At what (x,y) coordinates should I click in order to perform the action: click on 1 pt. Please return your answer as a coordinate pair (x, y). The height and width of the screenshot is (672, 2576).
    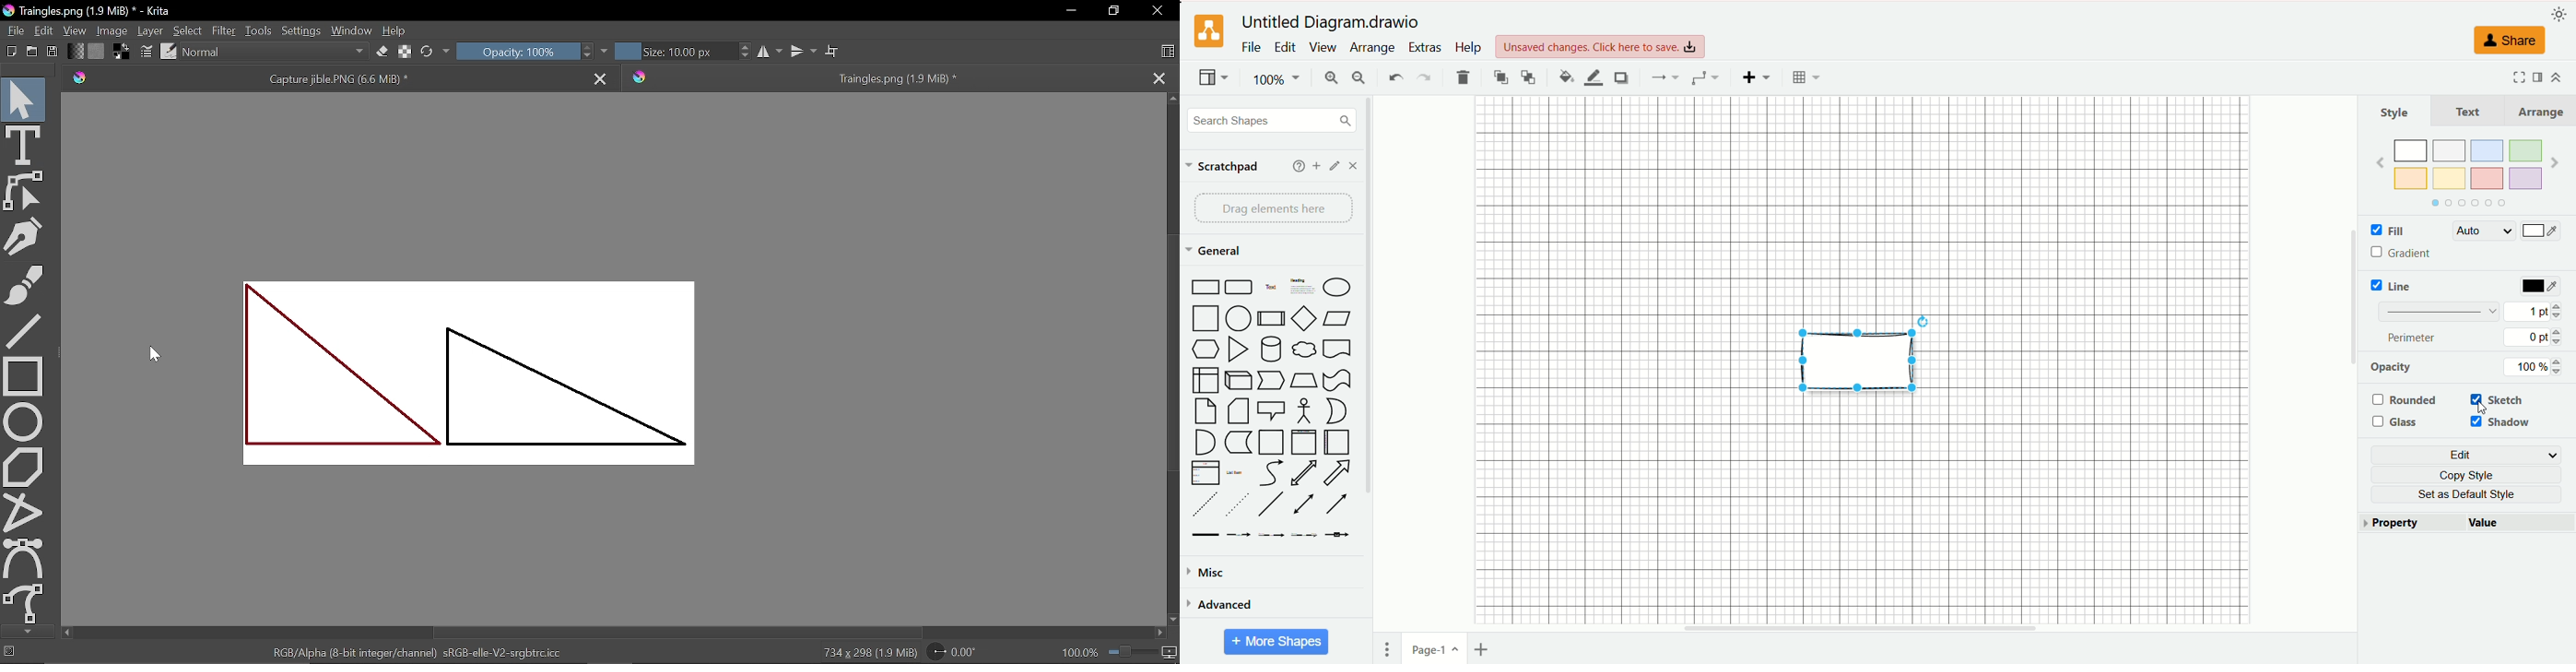
    Looking at the image, I should click on (2534, 310).